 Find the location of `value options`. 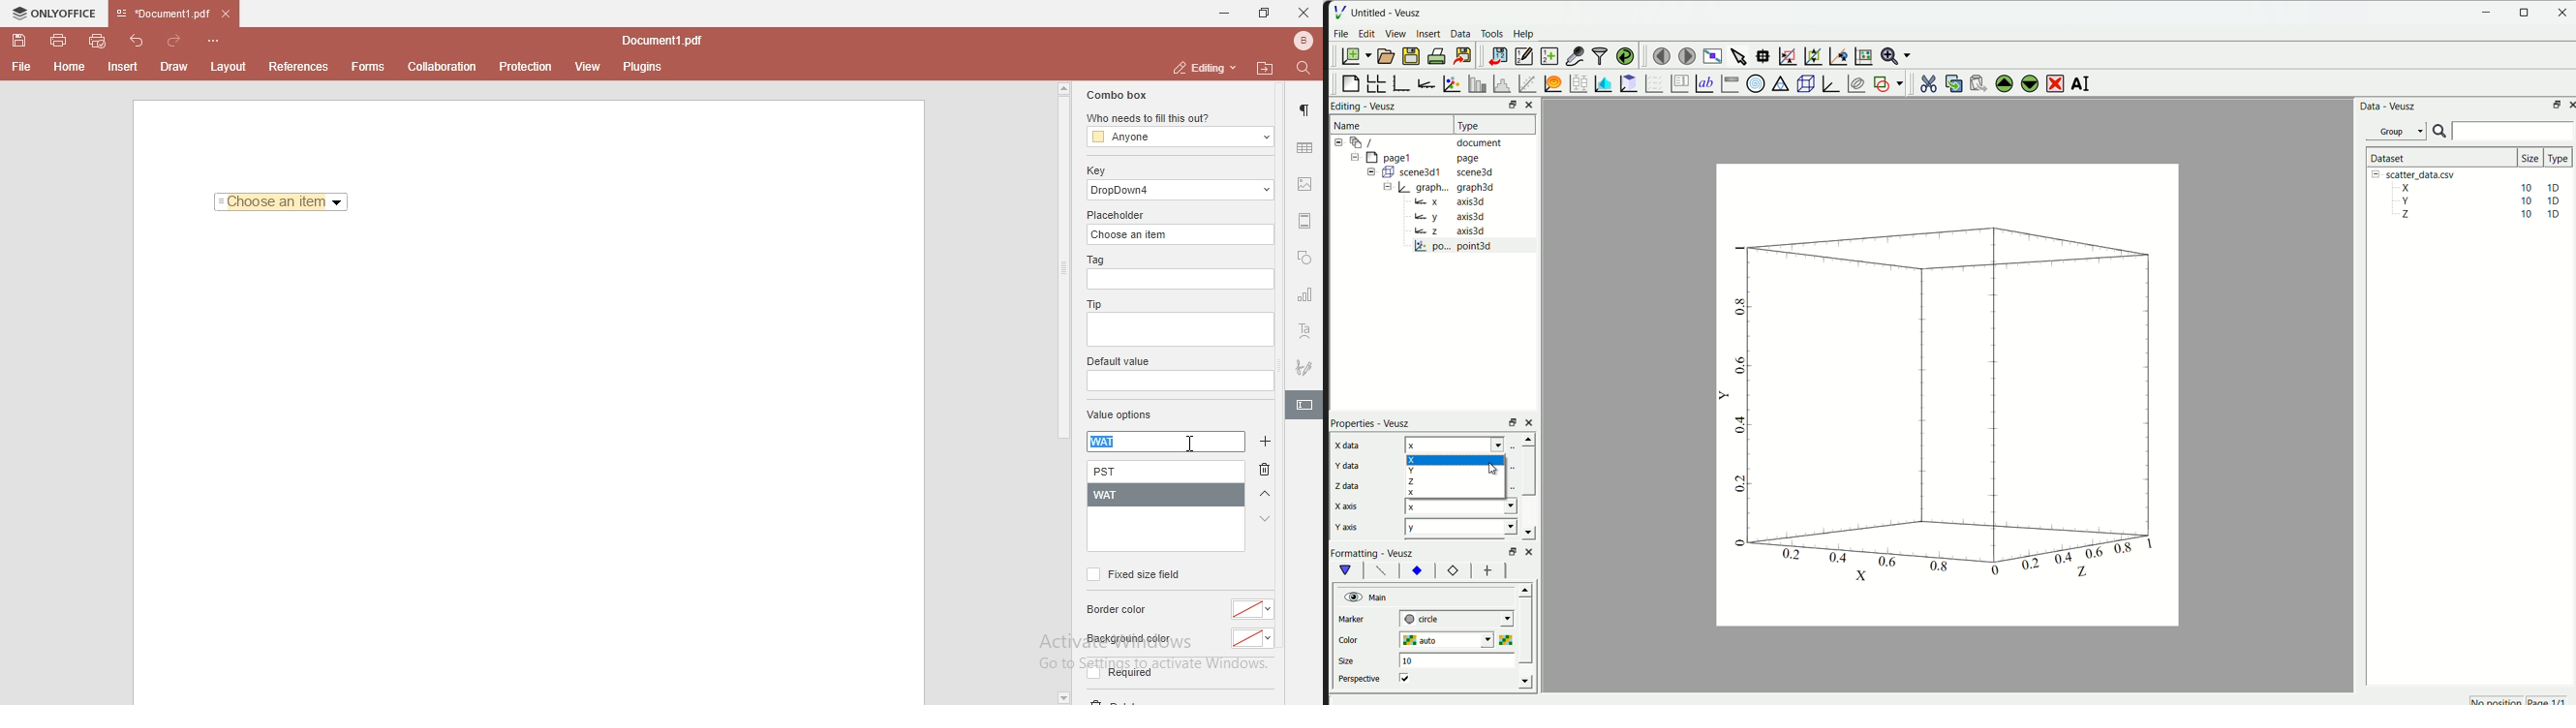

value options is located at coordinates (1119, 416).